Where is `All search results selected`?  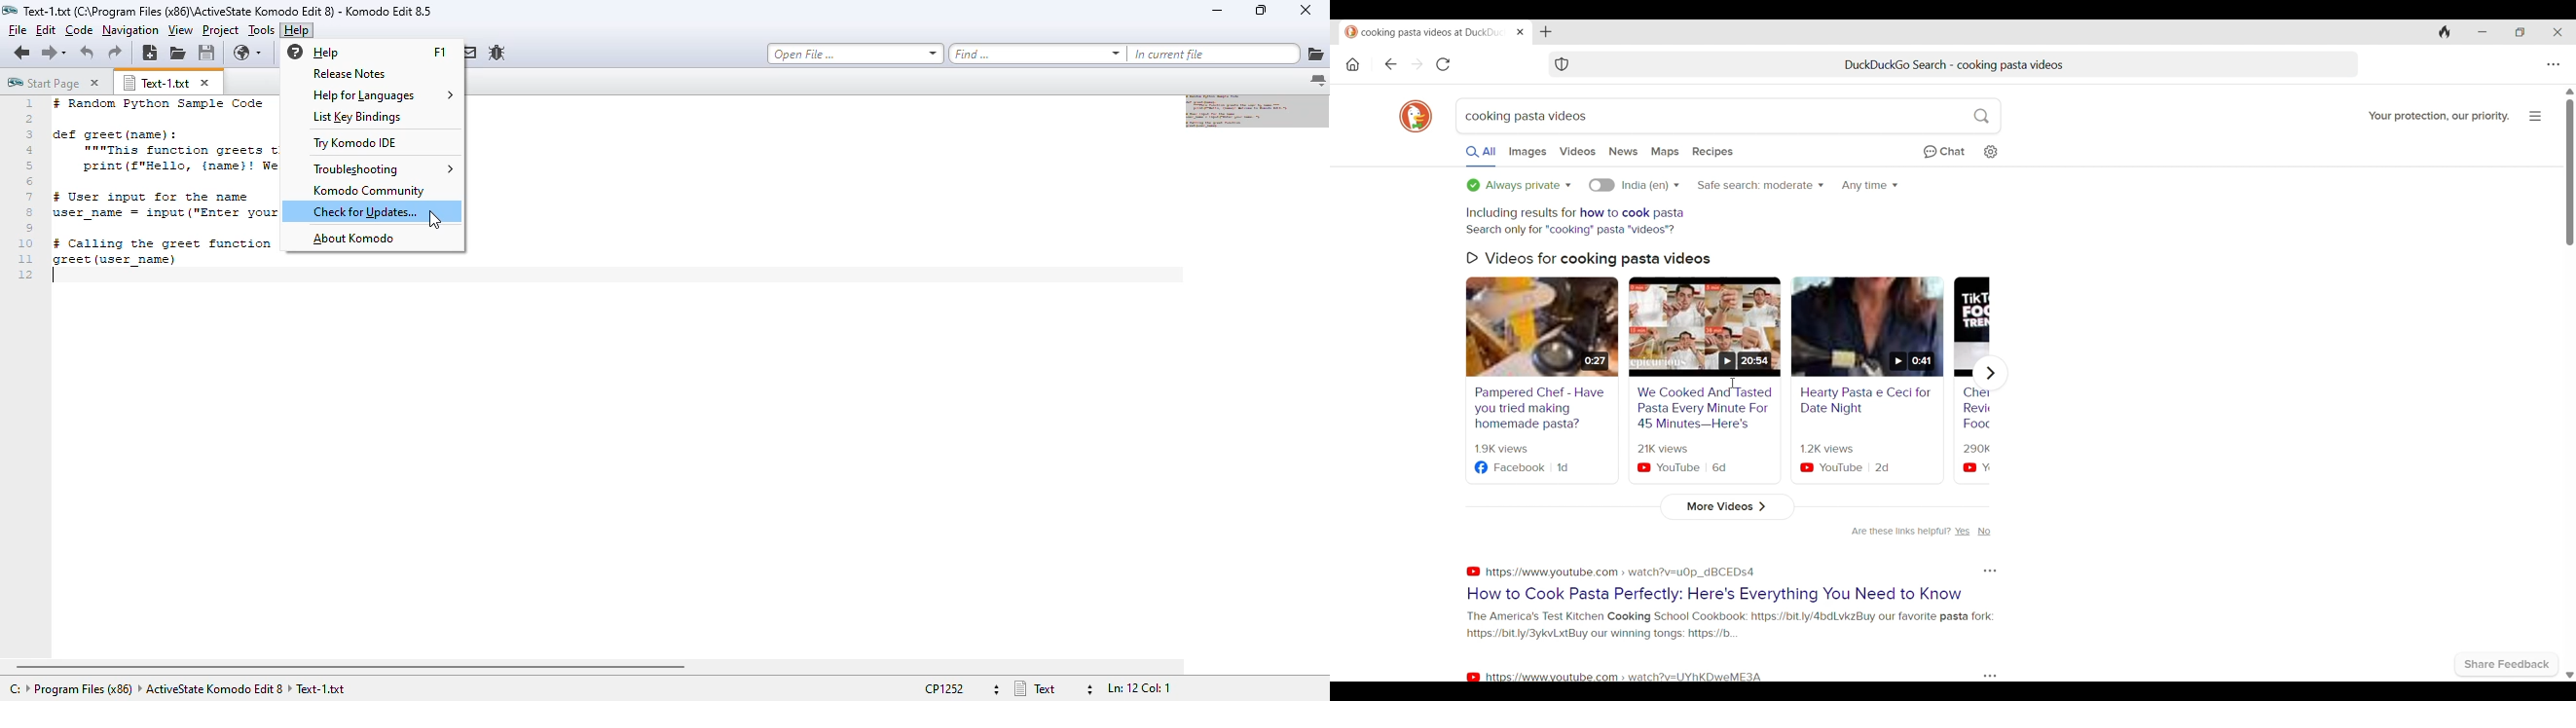 All search results selected is located at coordinates (1481, 156).